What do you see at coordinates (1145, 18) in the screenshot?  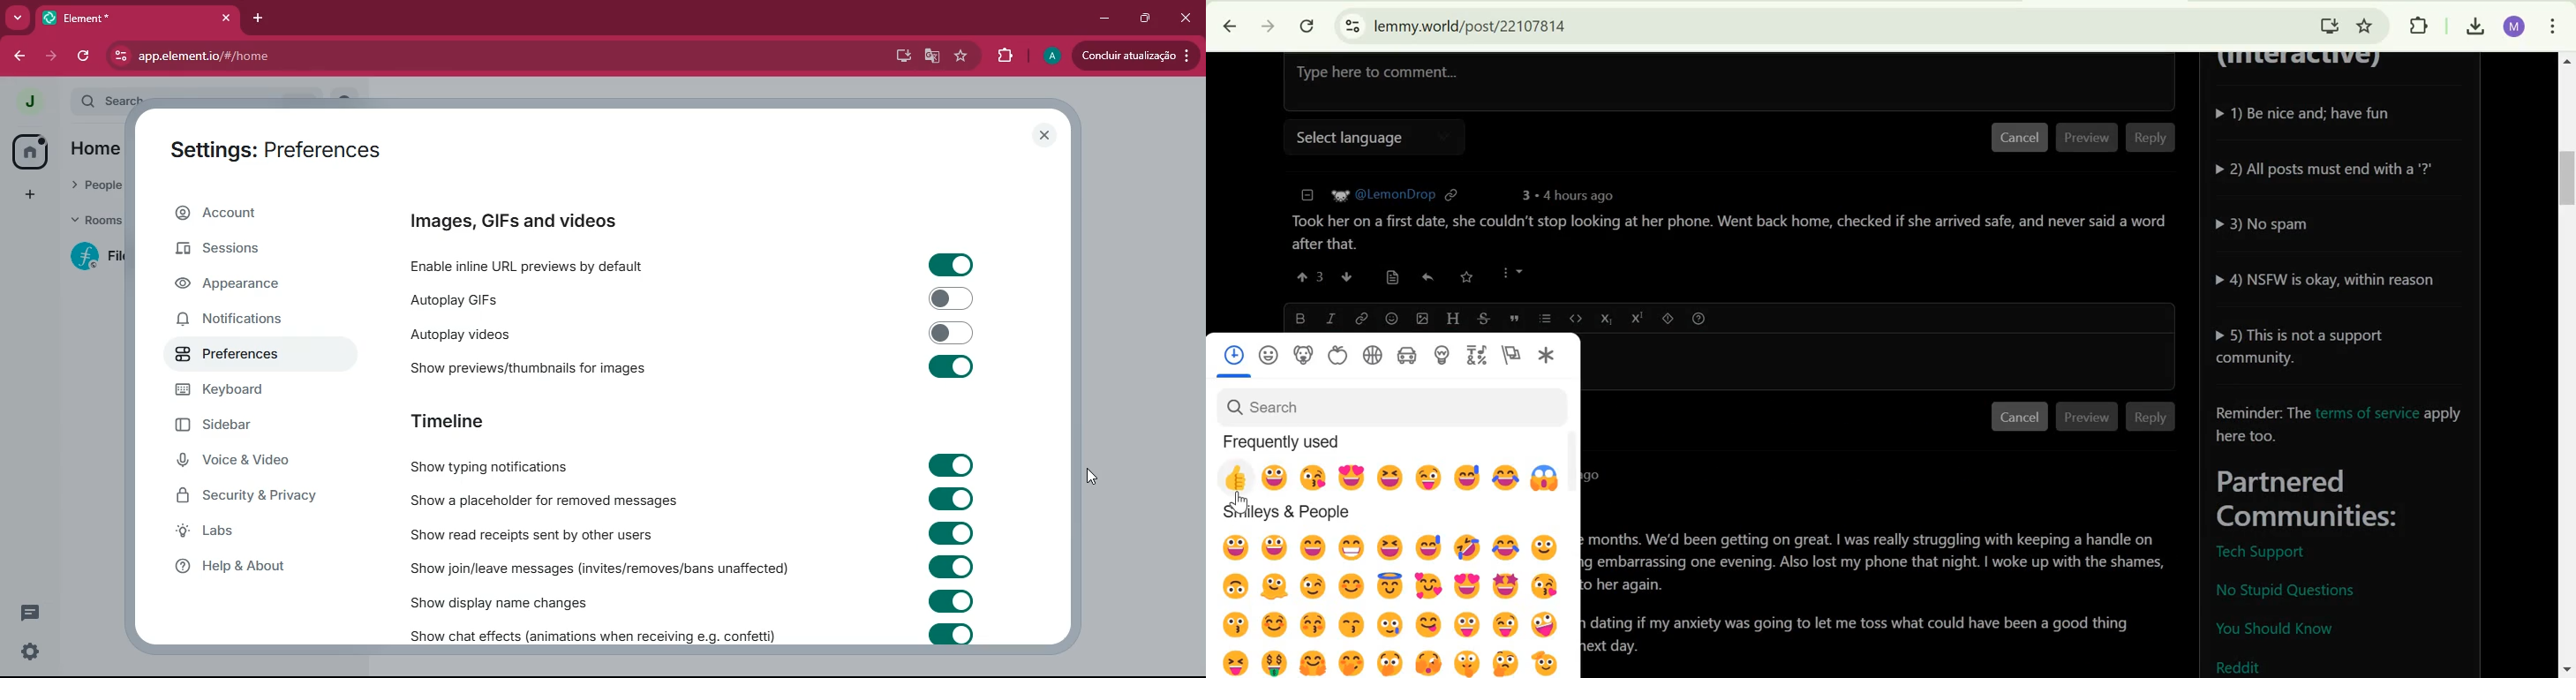 I see `maximize` at bounding box center [1145, 18].